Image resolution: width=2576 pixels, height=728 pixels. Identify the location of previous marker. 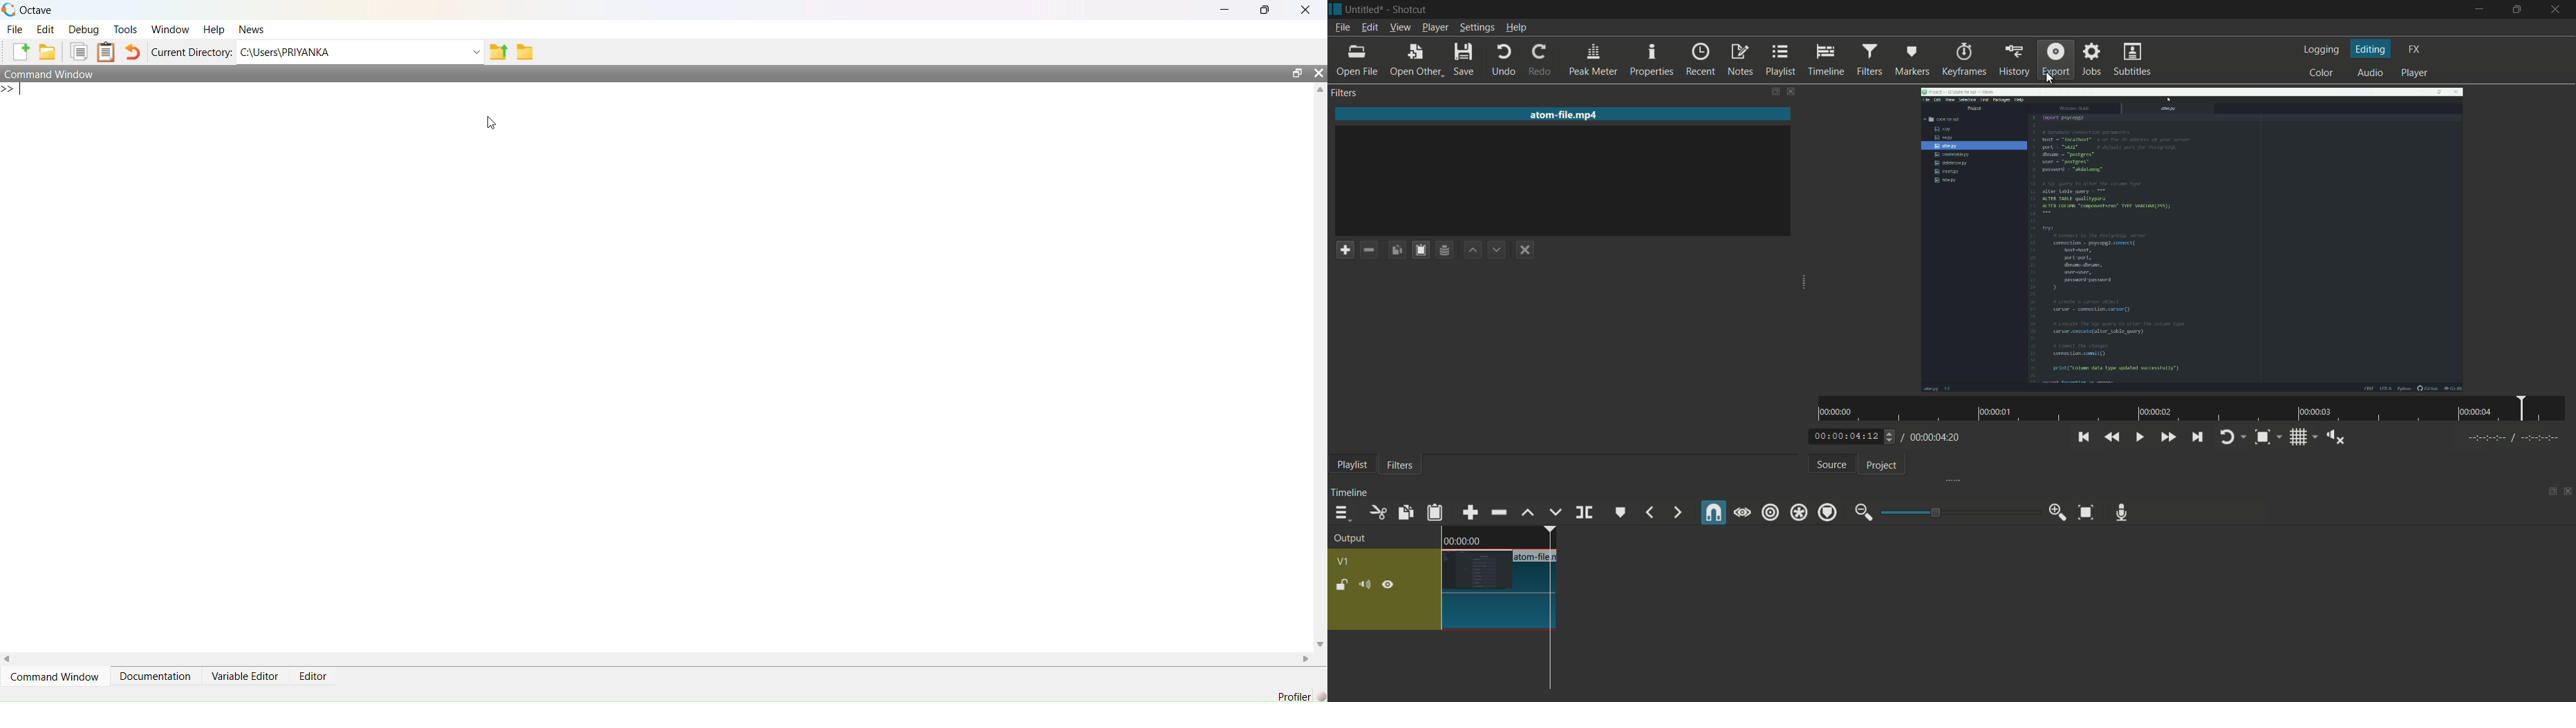
(1648, 514).